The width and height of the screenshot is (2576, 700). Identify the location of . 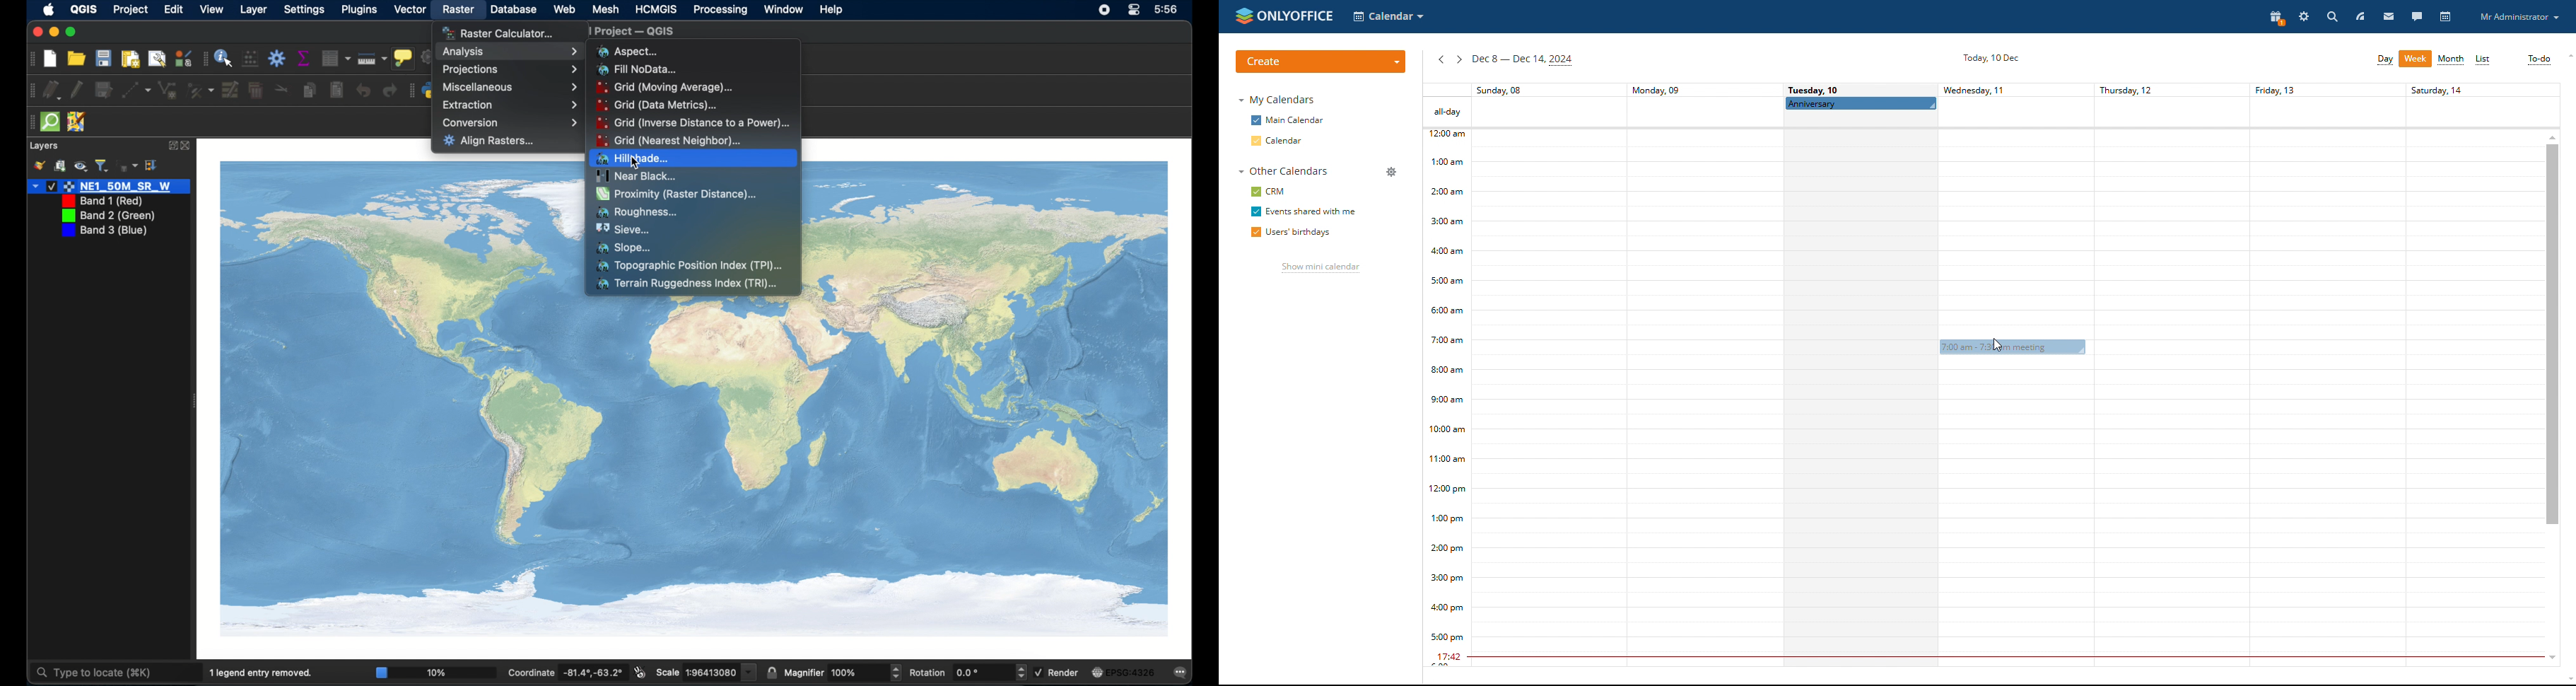
(337, 58).